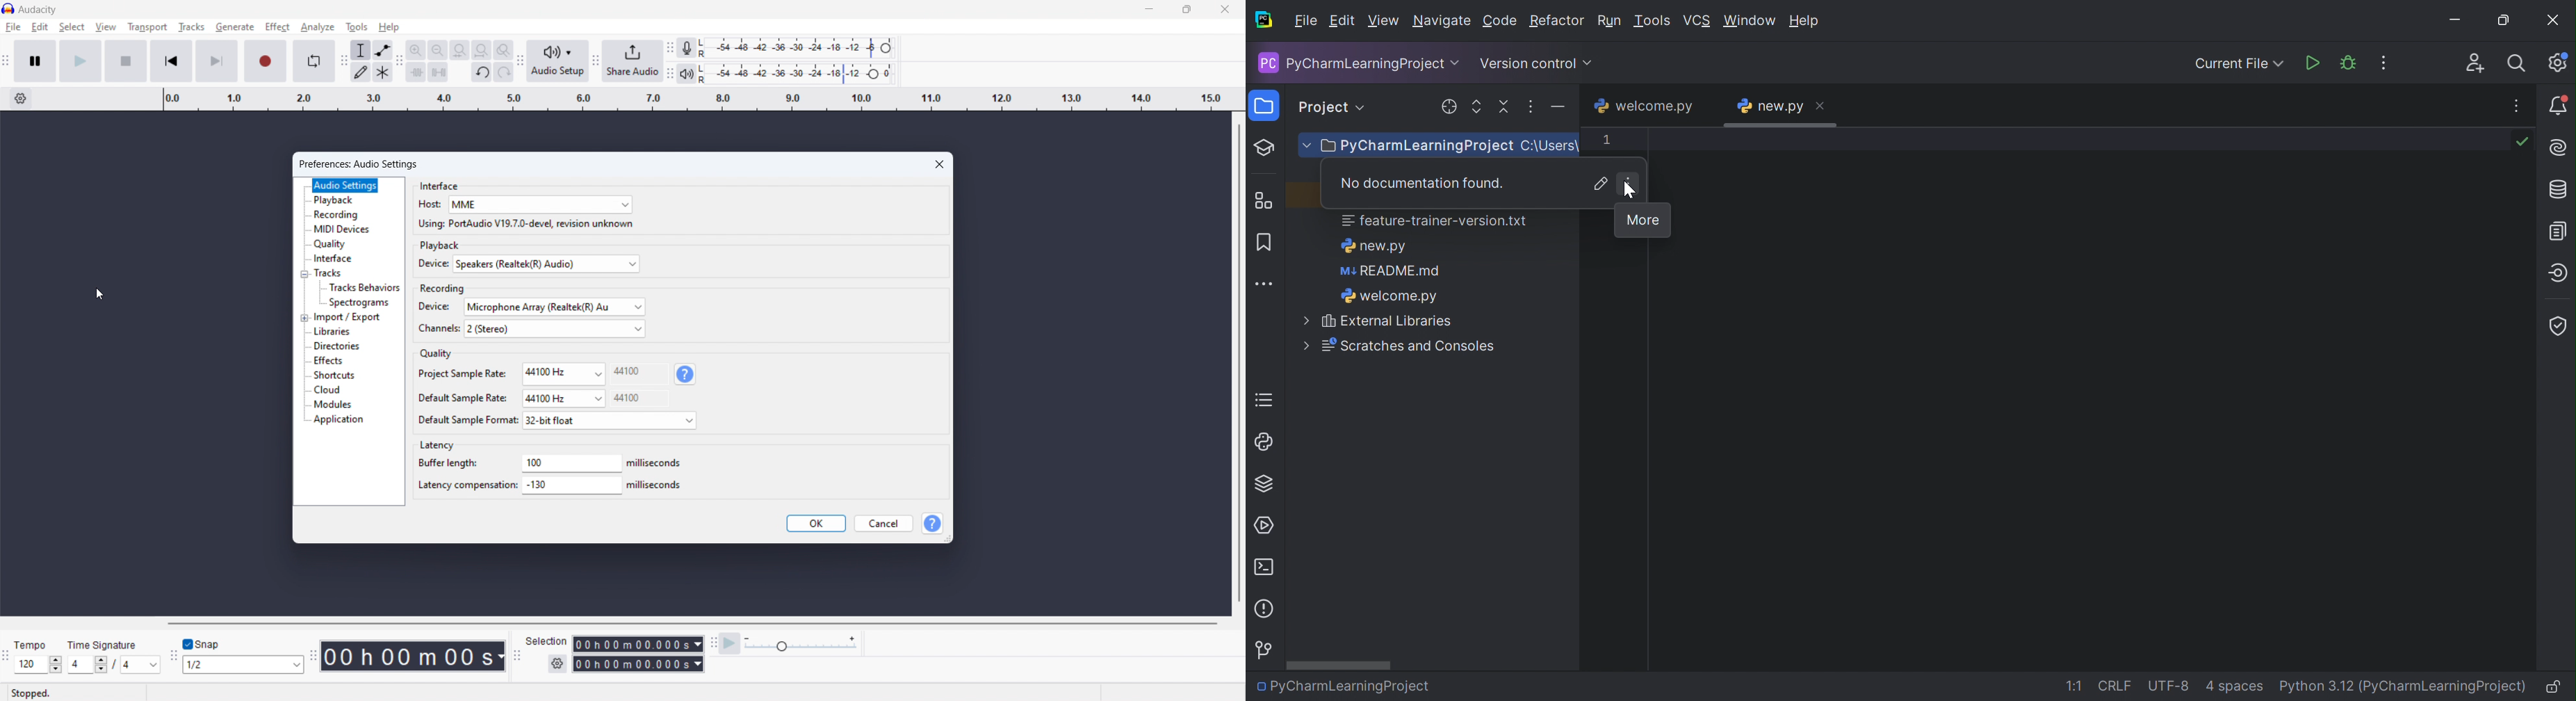 Image resolution: width=2576 pixels, height=728 pixels. What do you see at coordinates (430, 204) in the screenshot?
I see `Host` at bounding box center [430, 204].